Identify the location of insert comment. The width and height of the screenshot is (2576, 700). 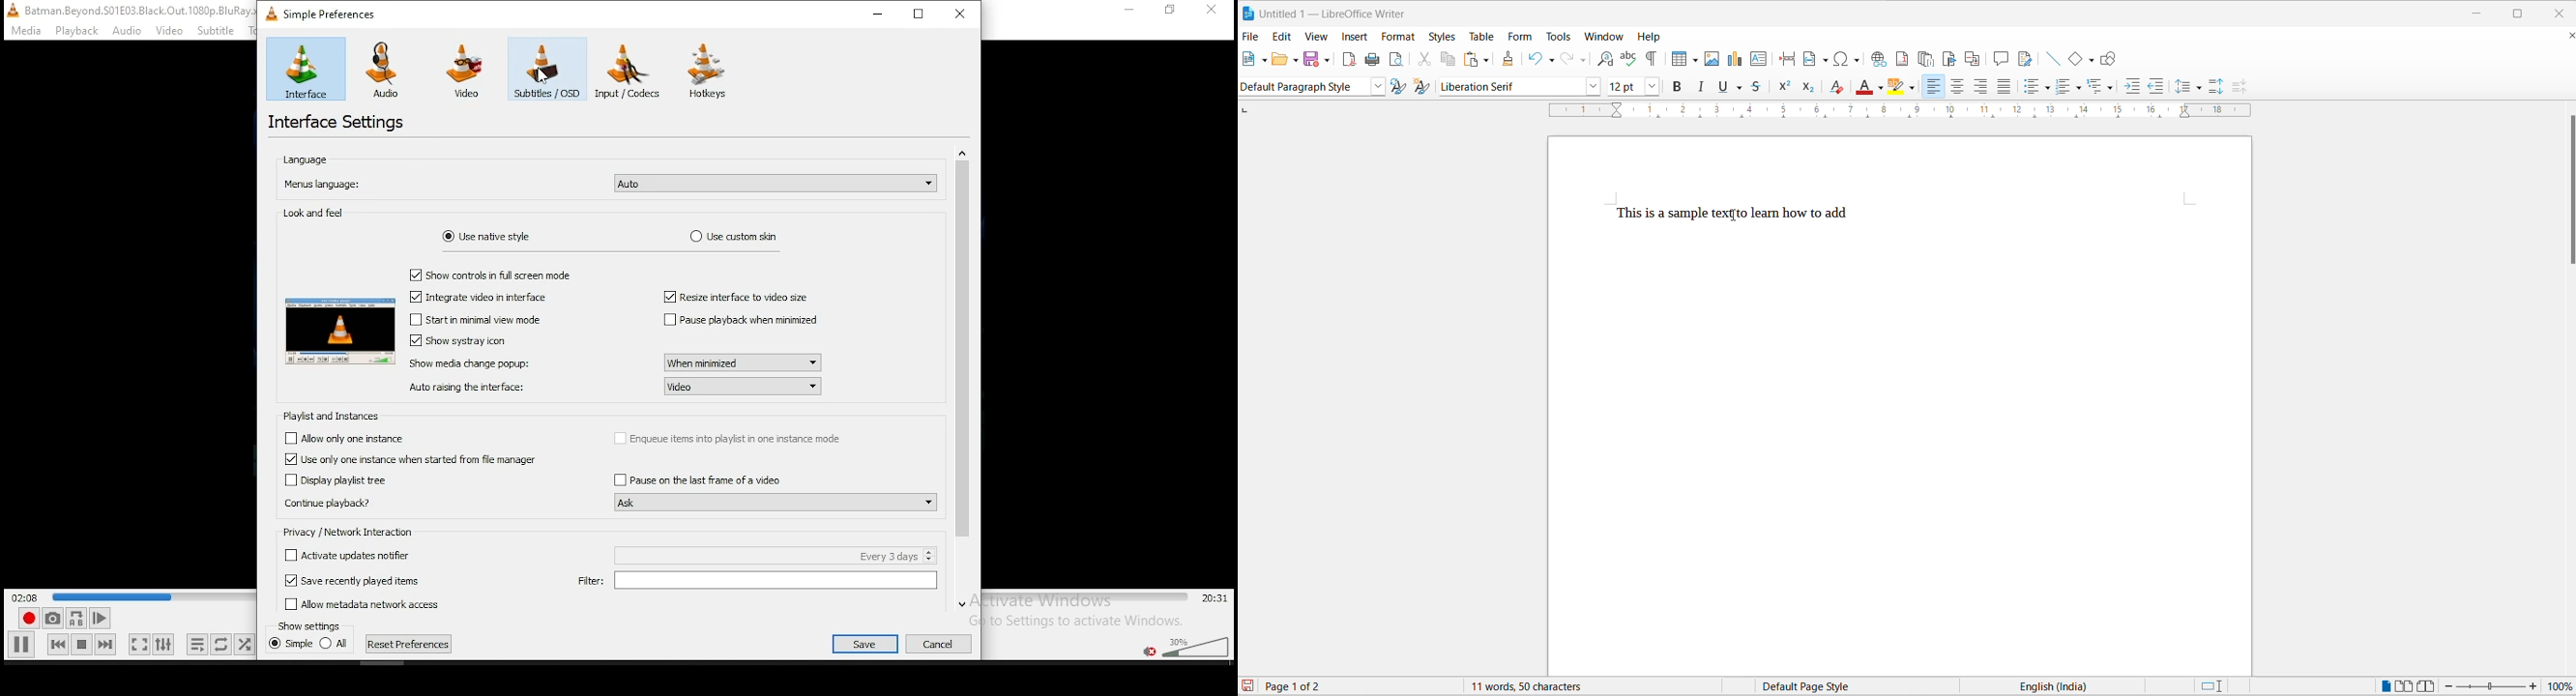
(2000, 59).